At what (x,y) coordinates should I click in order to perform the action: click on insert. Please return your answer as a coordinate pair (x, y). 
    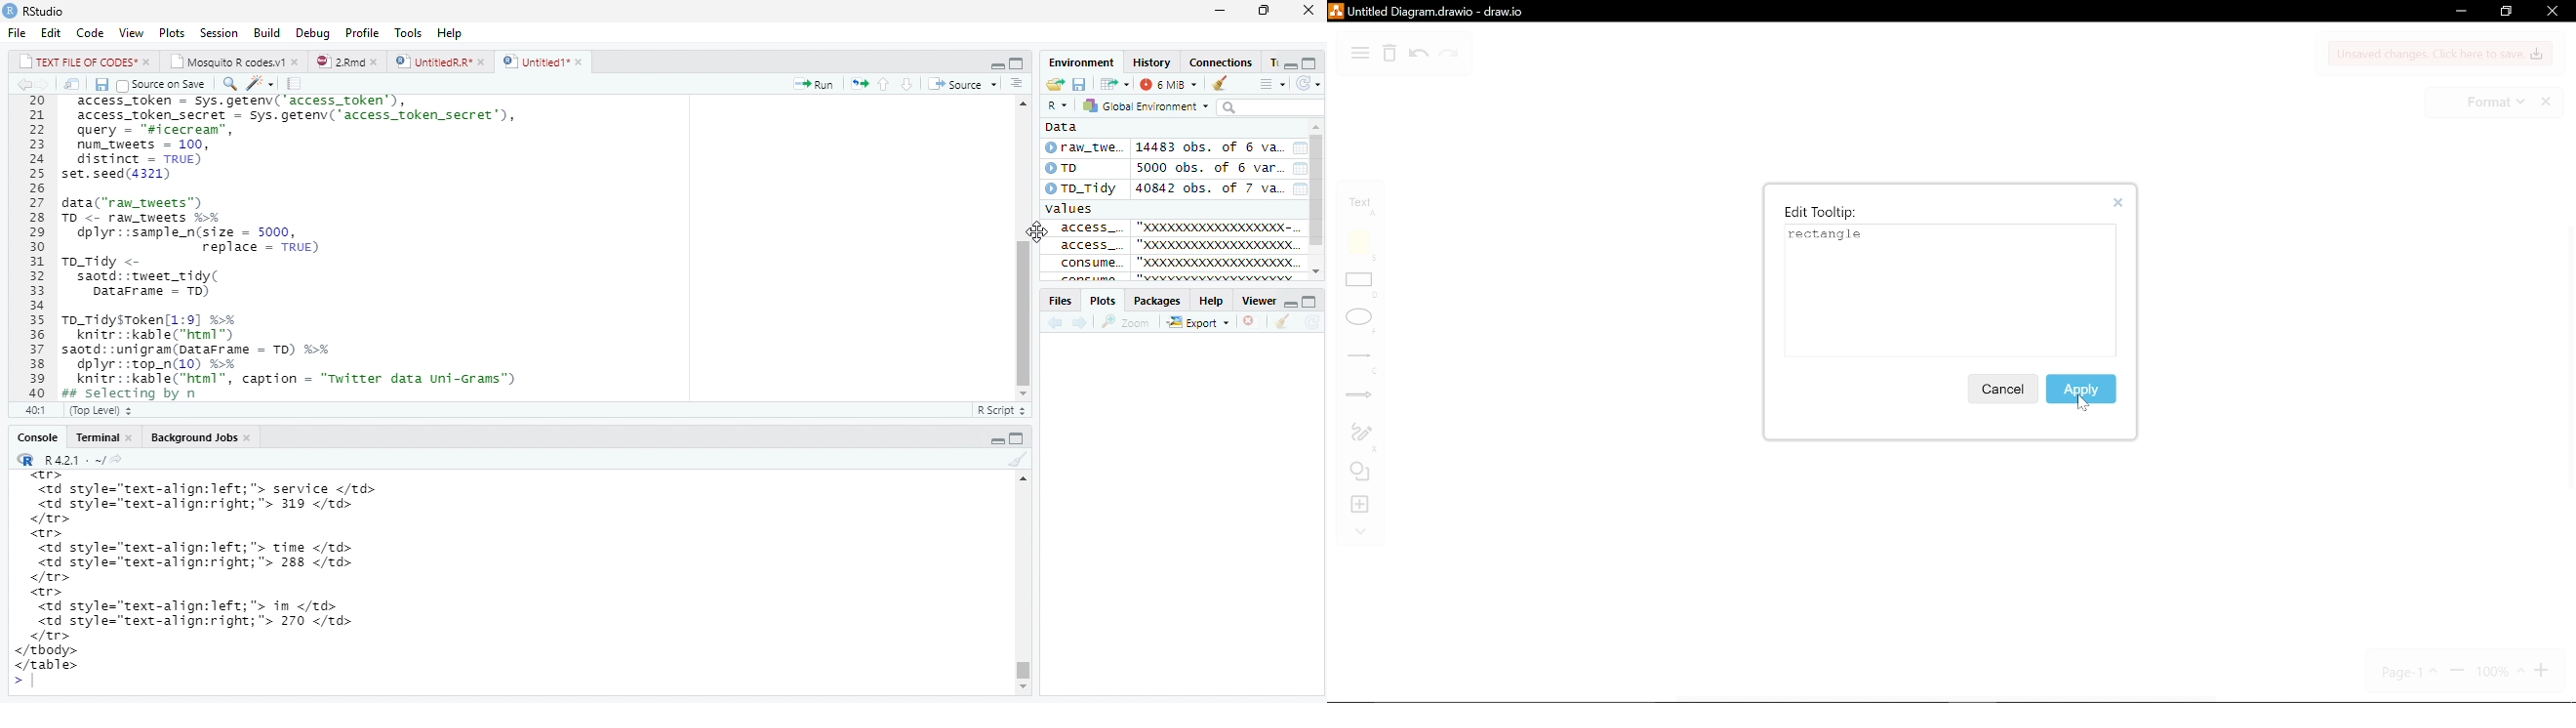
    Looking at the image, I should click on (1362, 505).